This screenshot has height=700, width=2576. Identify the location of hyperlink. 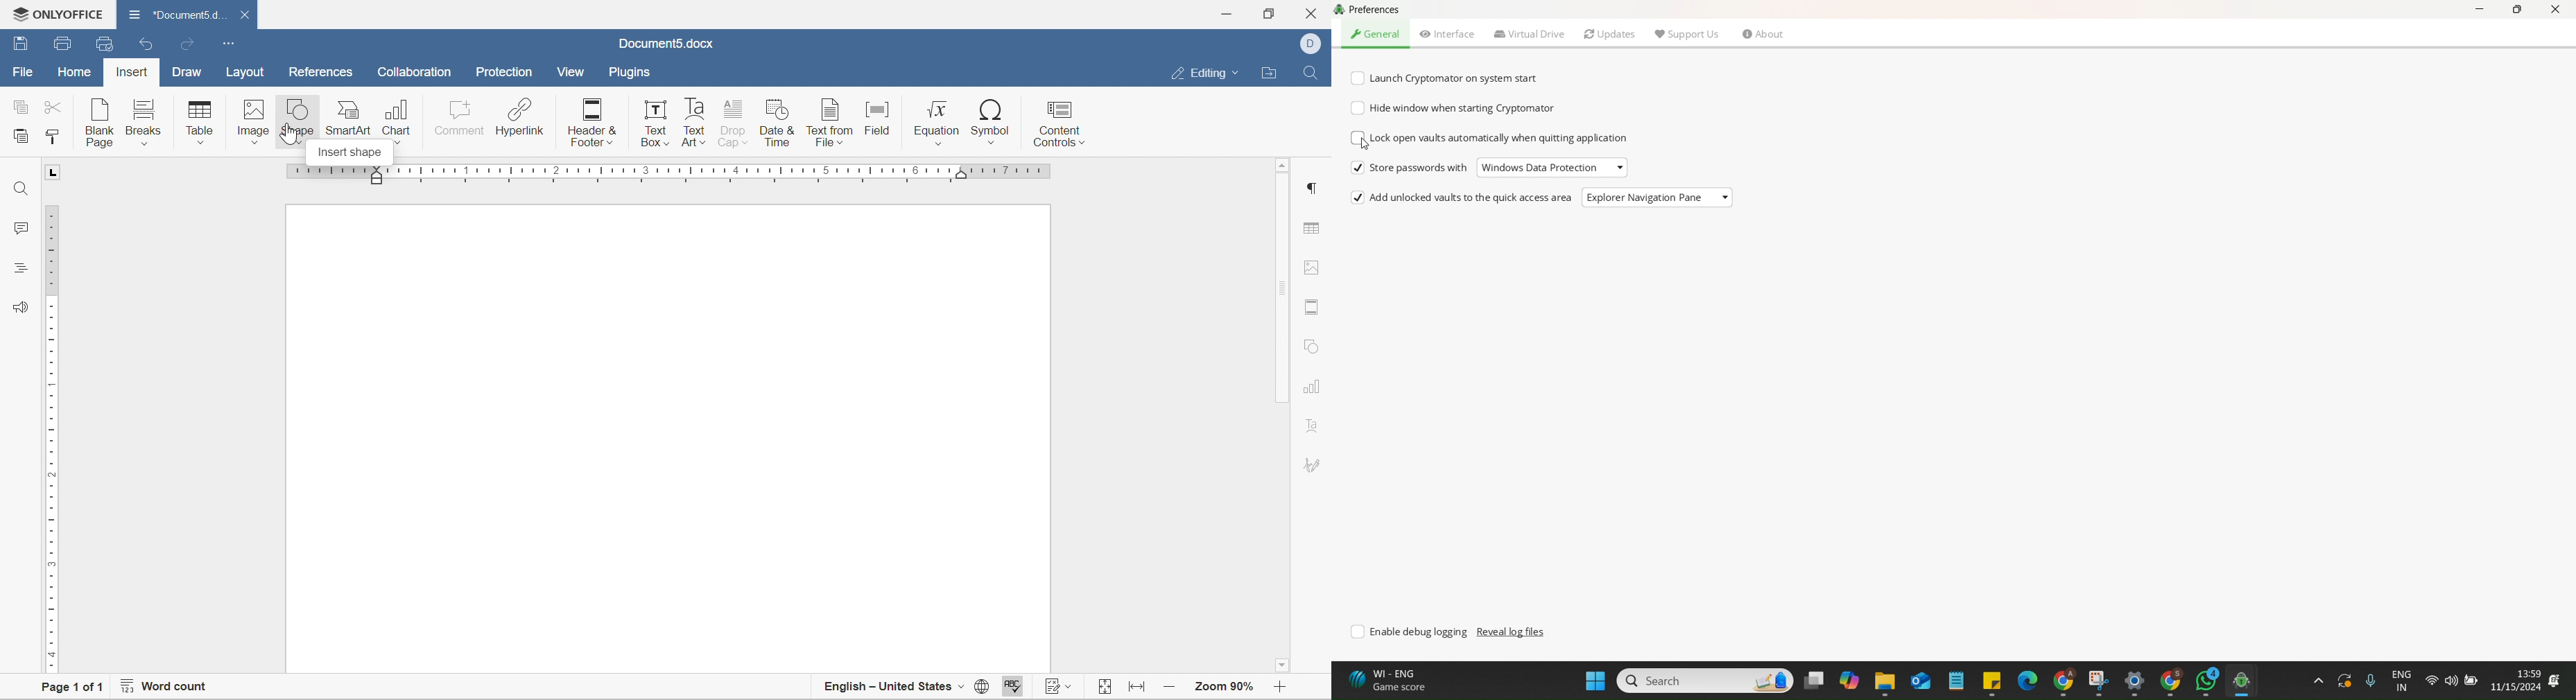
(520, 115).